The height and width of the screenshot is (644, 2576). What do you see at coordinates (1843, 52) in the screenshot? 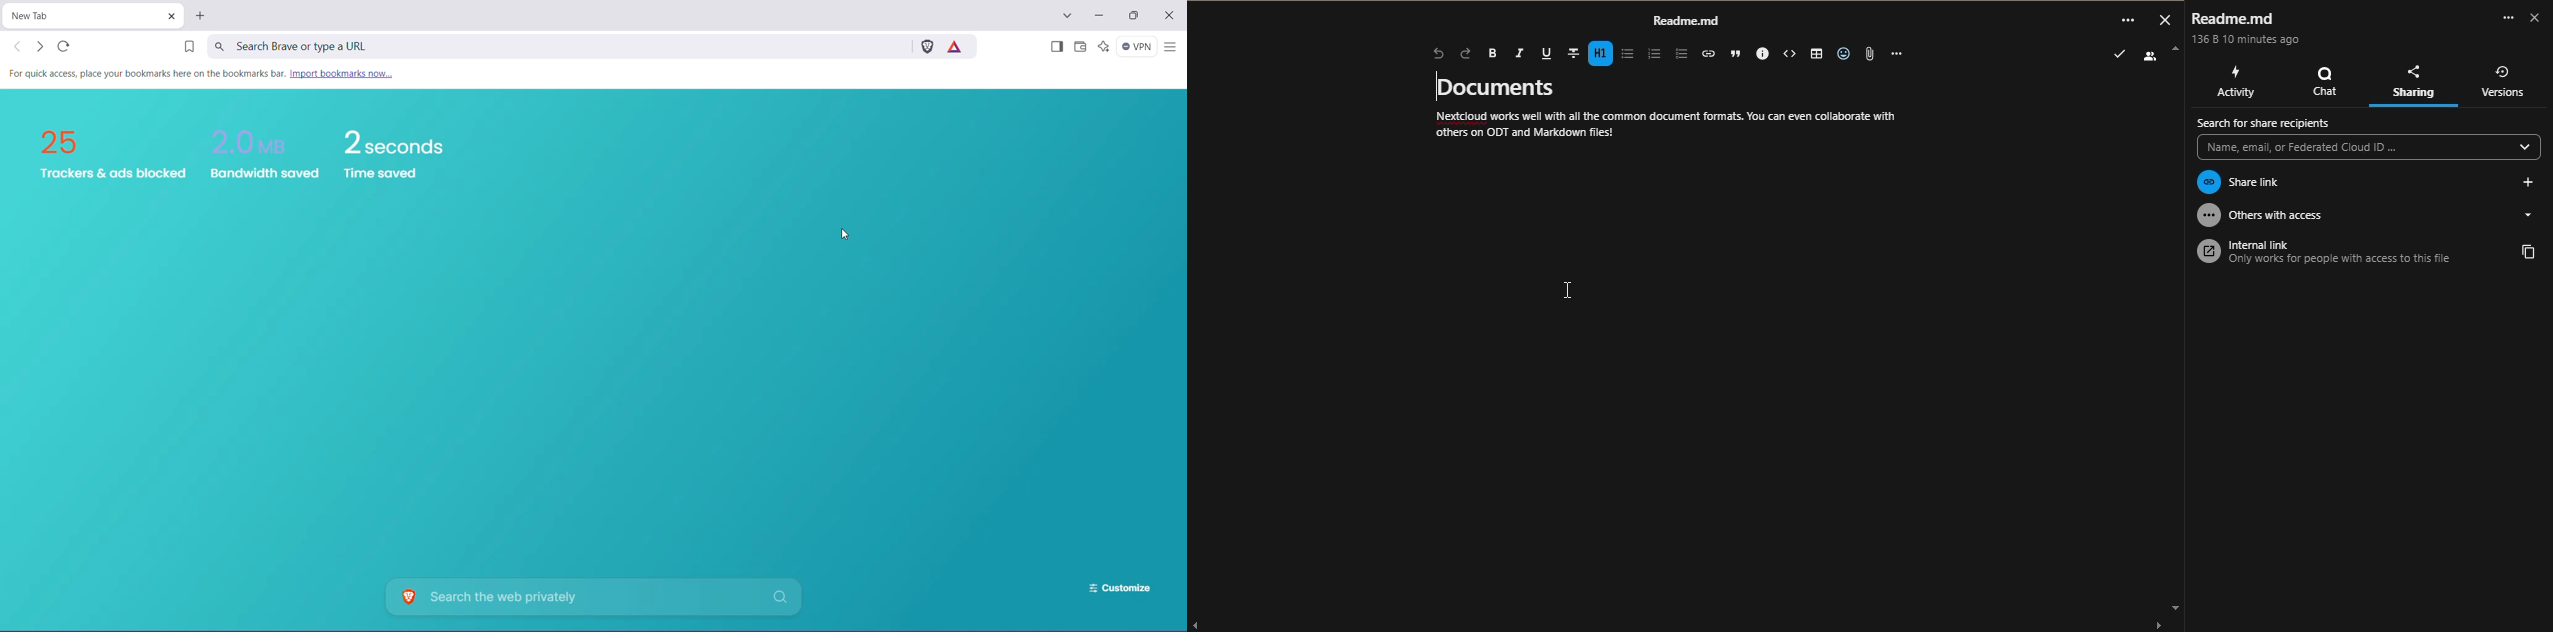
I see `emoji` at bounding box center [1843, 52].